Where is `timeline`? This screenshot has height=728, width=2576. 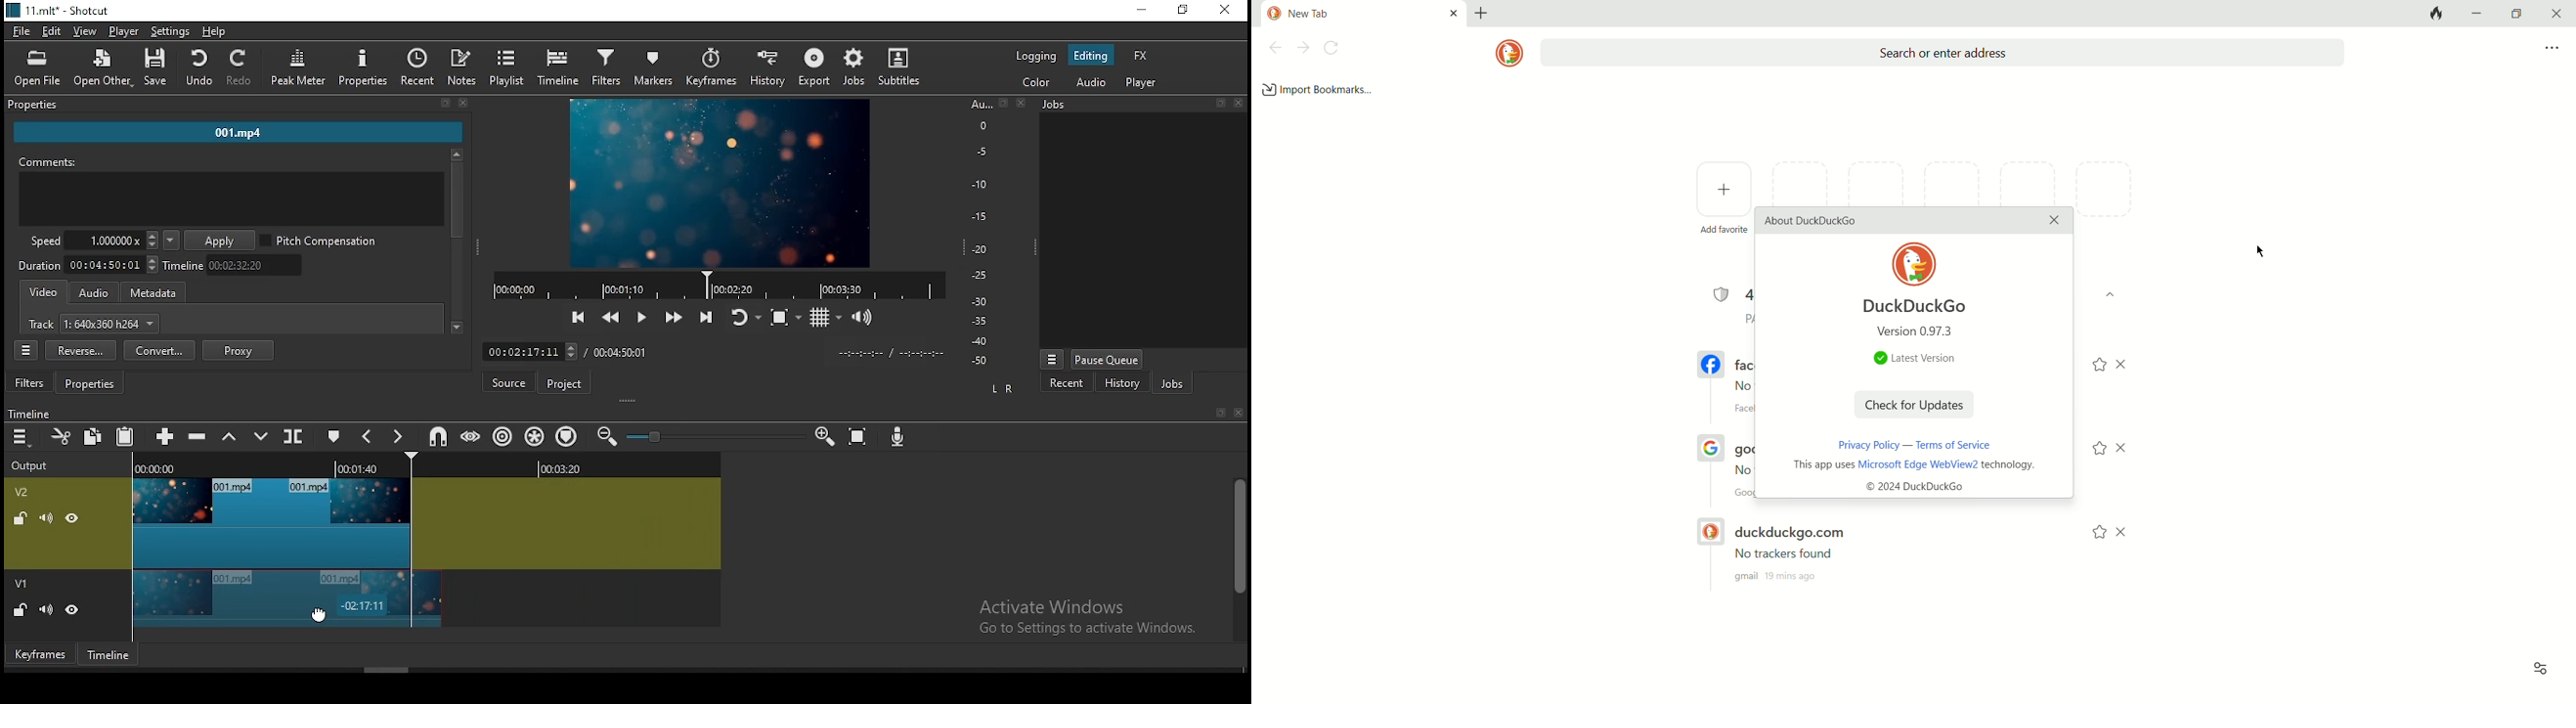
timeline is located at coordinates (557, 68).